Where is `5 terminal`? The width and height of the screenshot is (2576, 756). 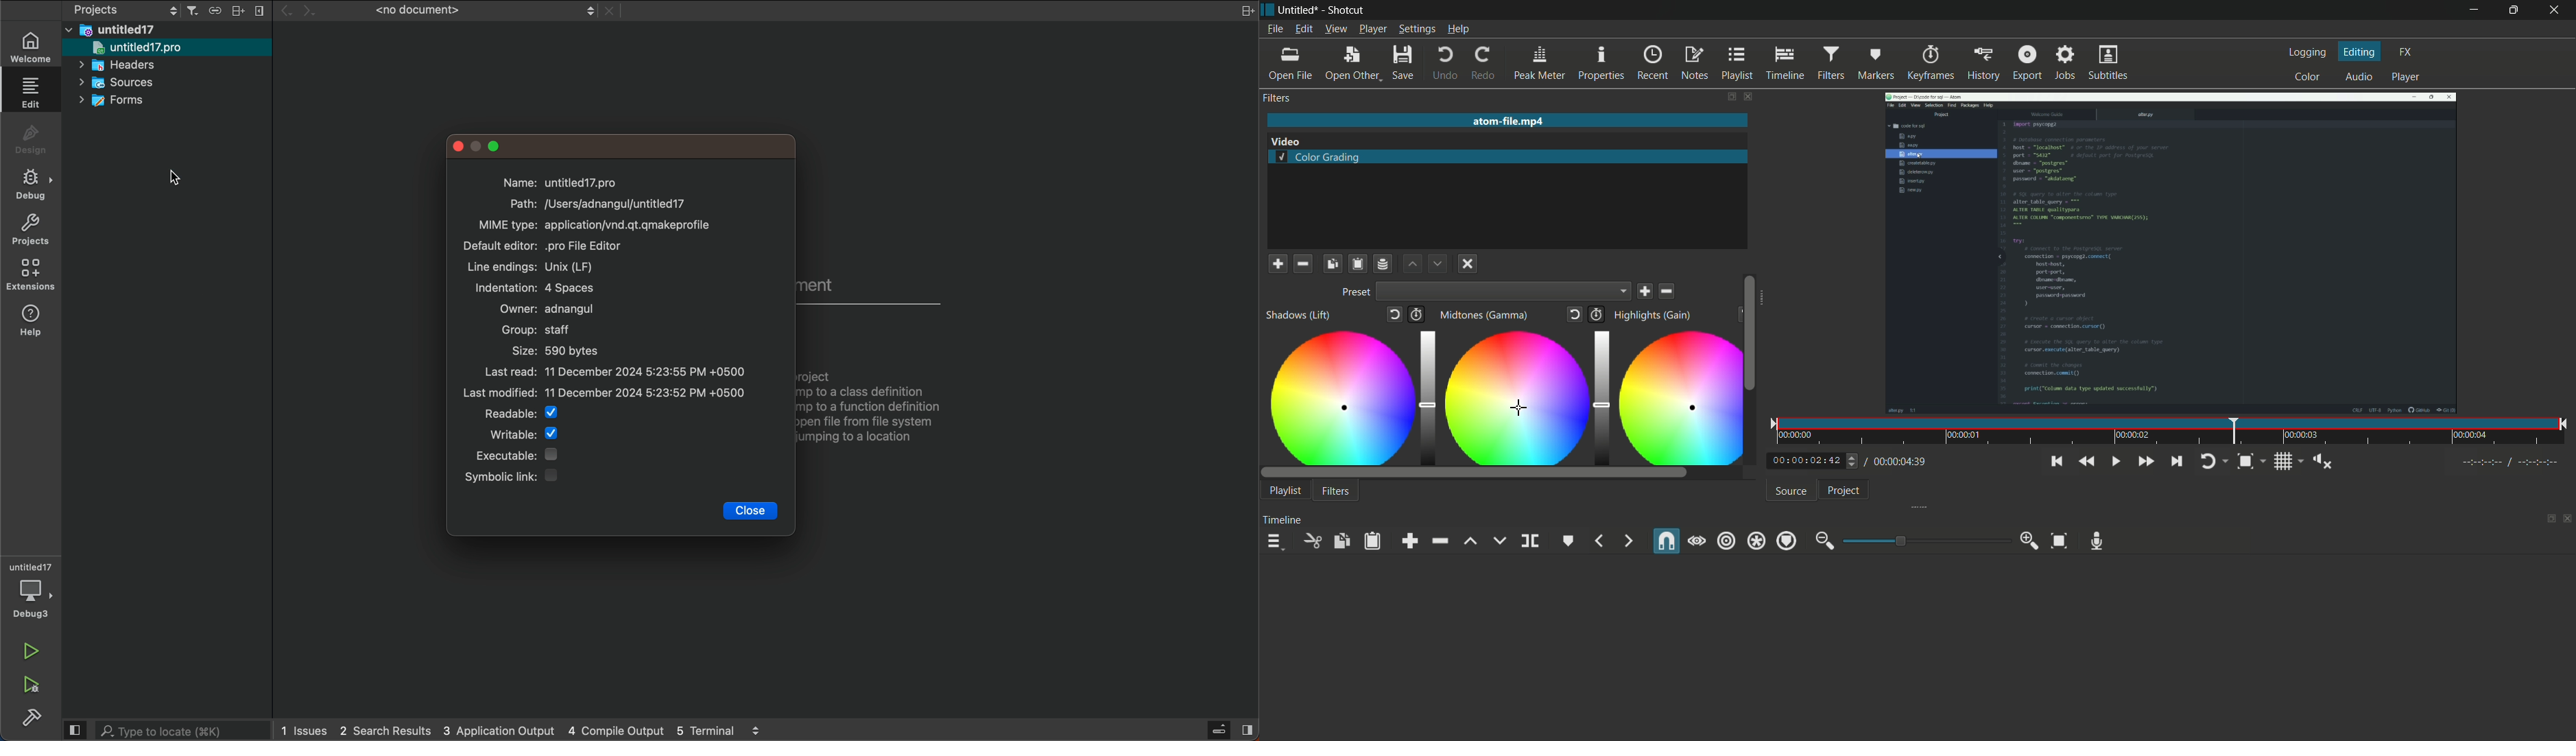 5 terminal is located at coordinates (721, 731).